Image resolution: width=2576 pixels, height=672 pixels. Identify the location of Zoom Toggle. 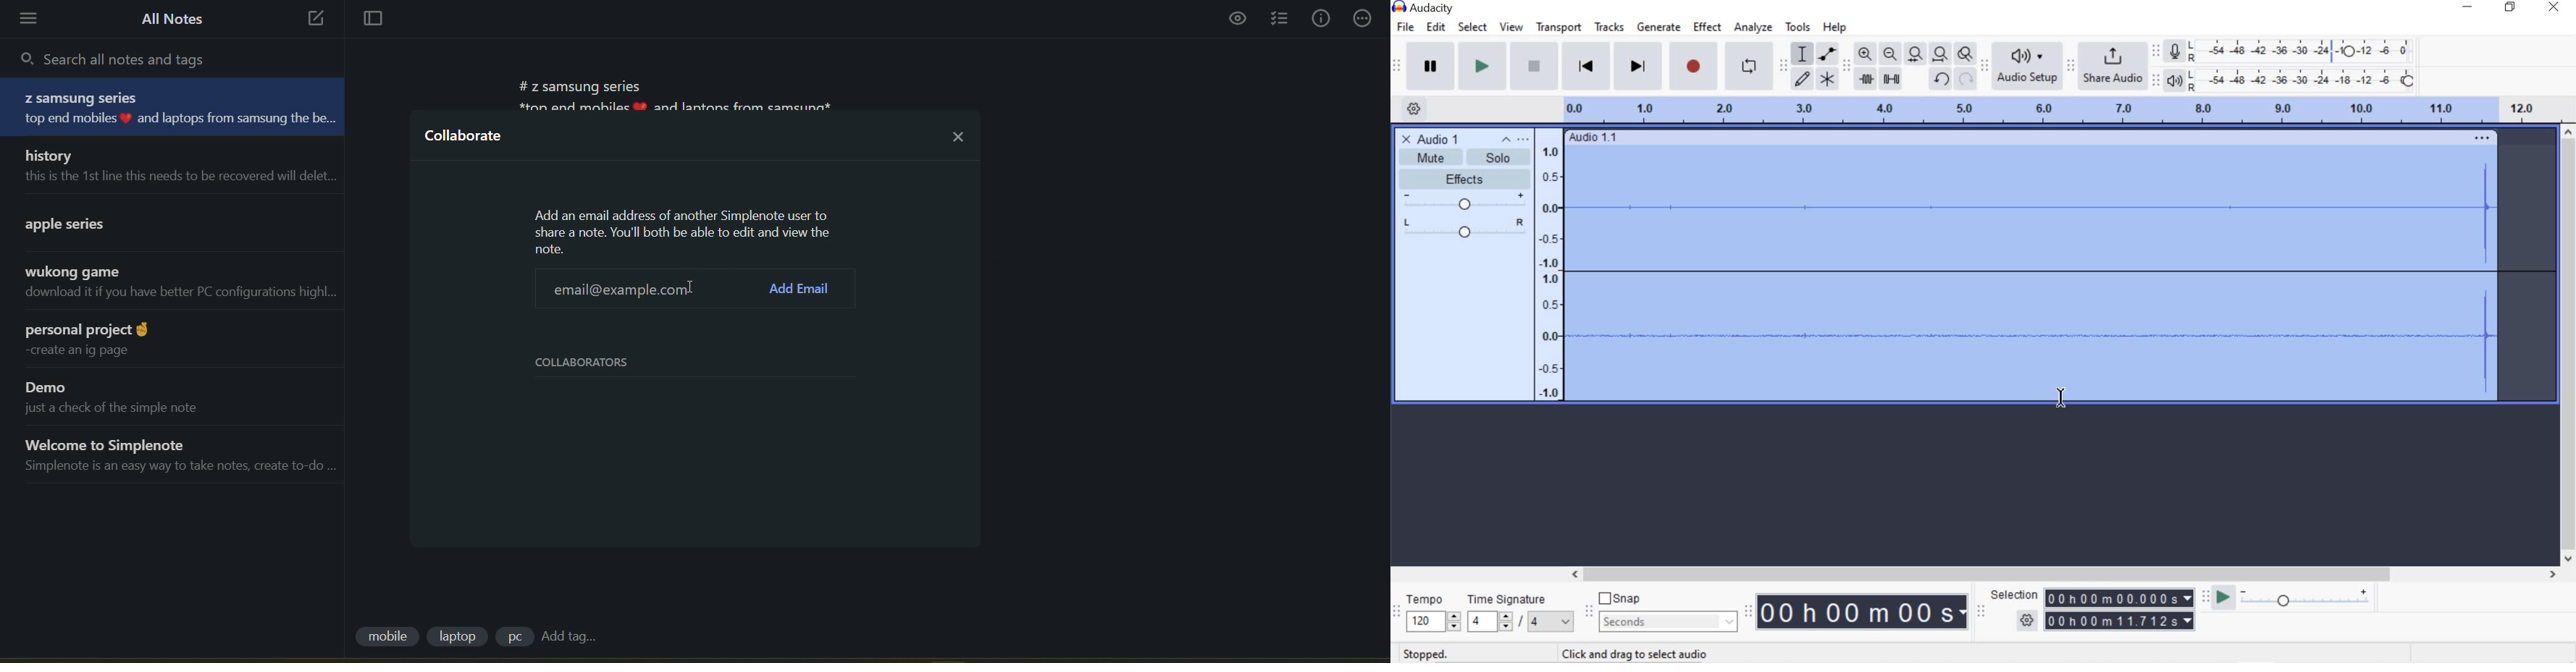
(1966, 56).